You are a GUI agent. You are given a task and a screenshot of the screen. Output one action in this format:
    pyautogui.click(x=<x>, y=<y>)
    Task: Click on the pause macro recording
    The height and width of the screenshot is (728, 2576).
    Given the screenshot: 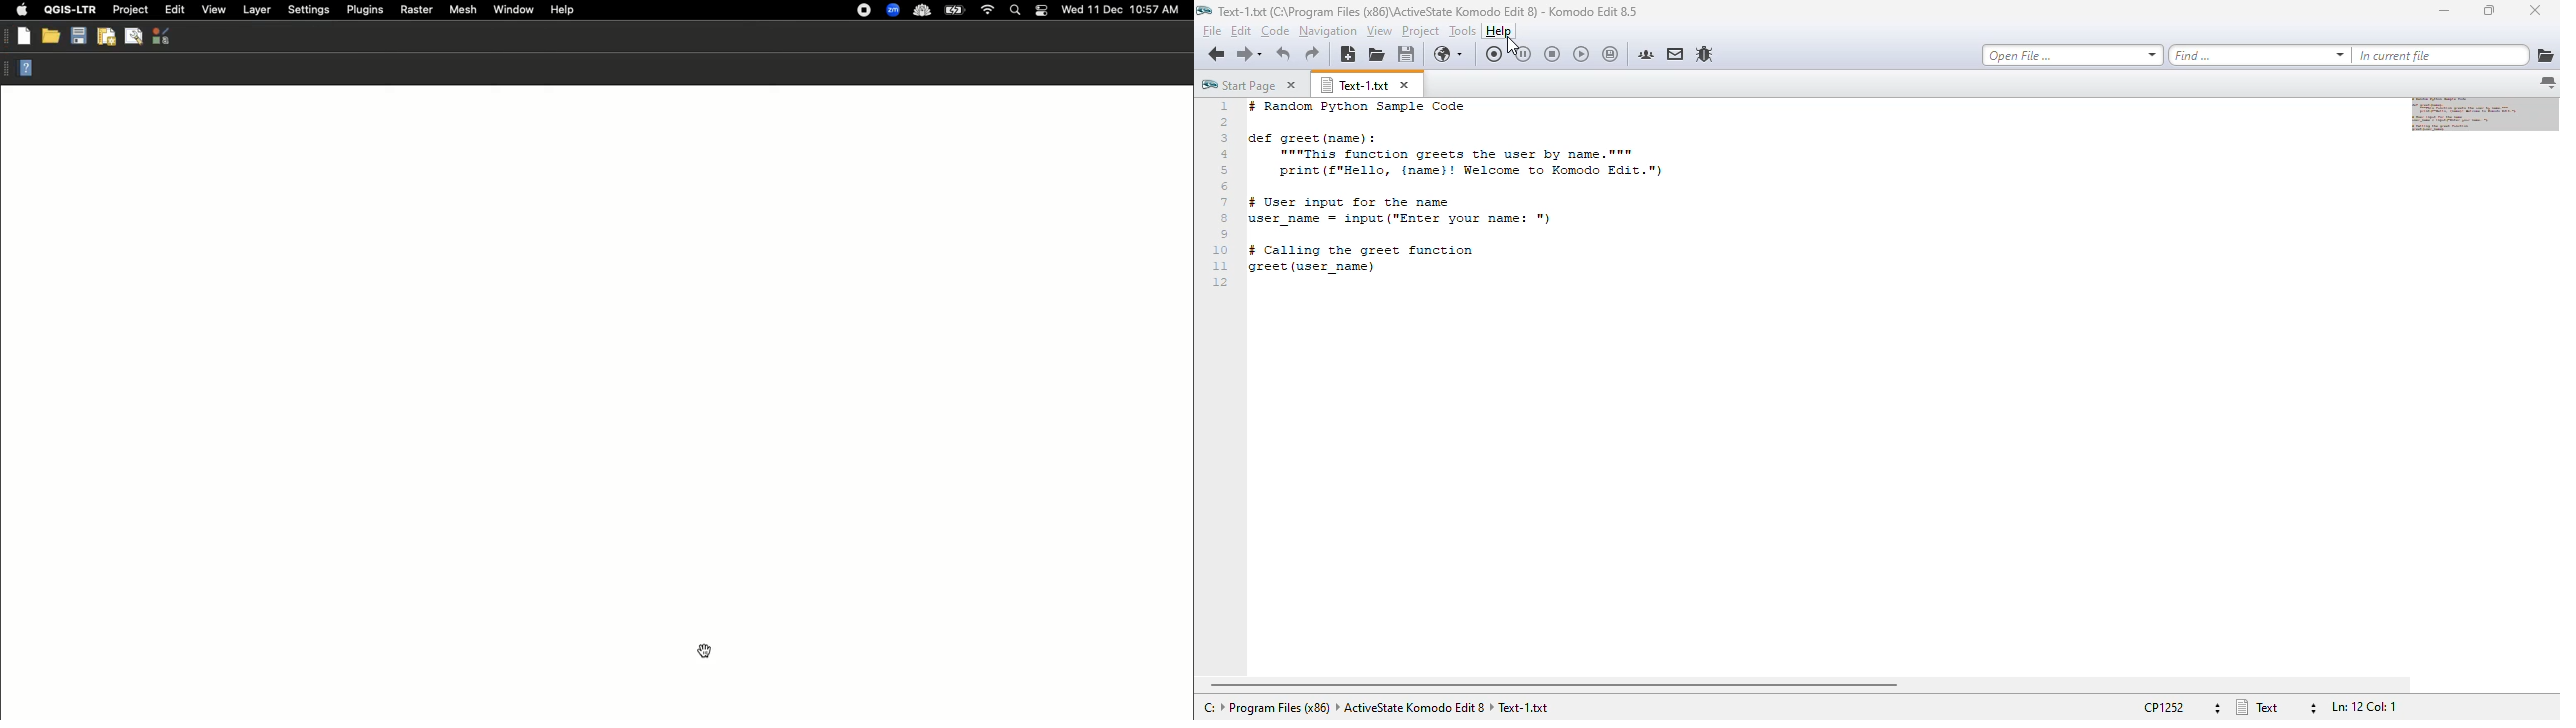 What is the action you would take?
    pyautogui.click(x=1523, y=54)
    